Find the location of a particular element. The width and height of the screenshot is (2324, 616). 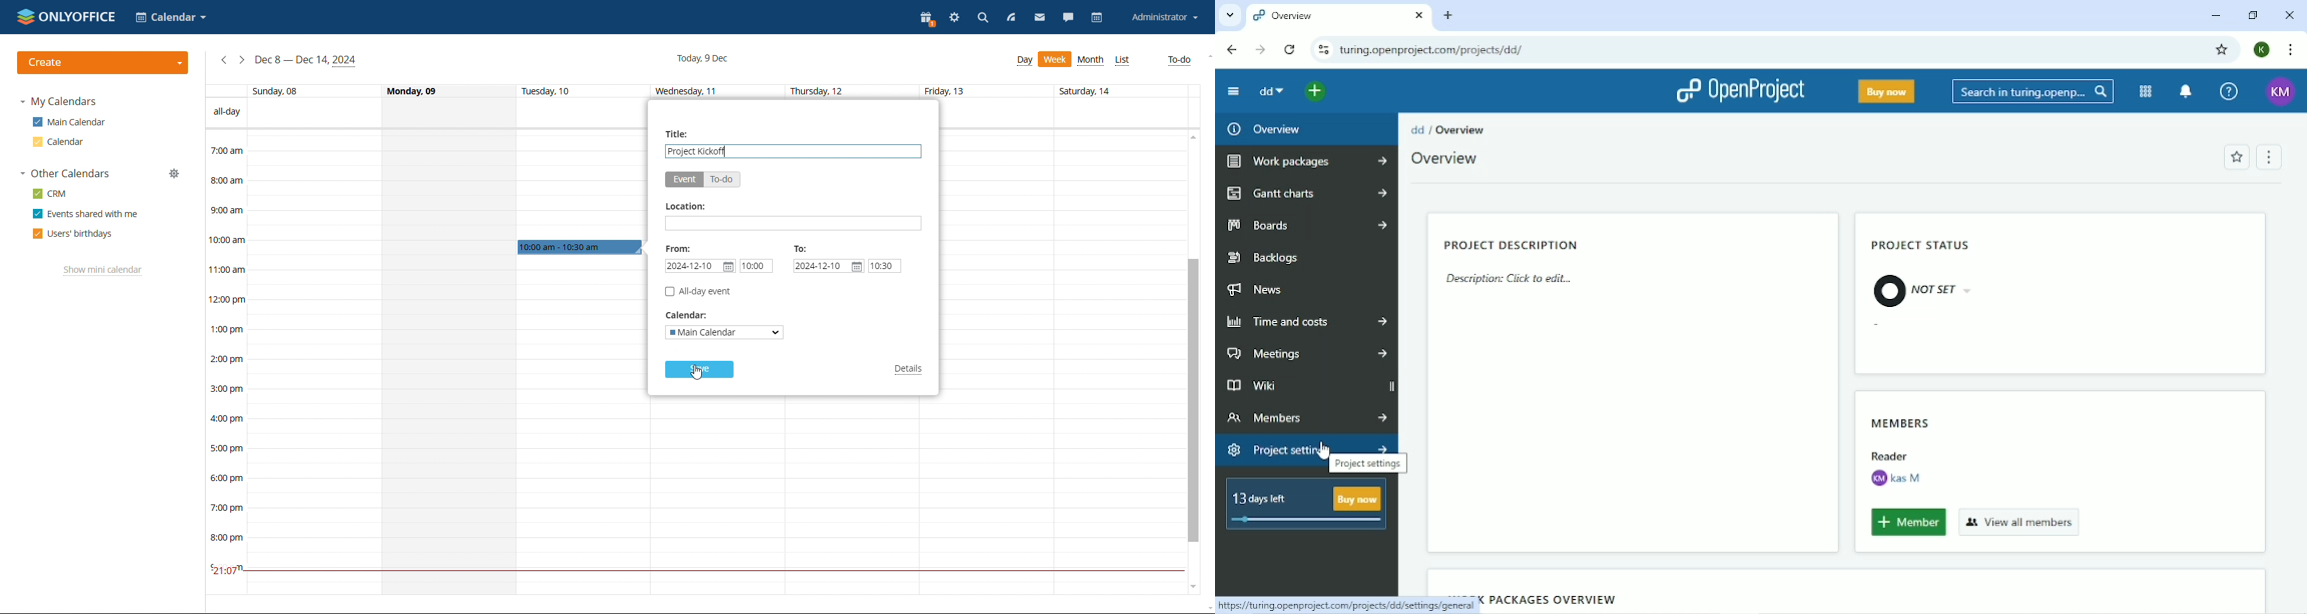

Modules is located at coordinates (2147, 91).